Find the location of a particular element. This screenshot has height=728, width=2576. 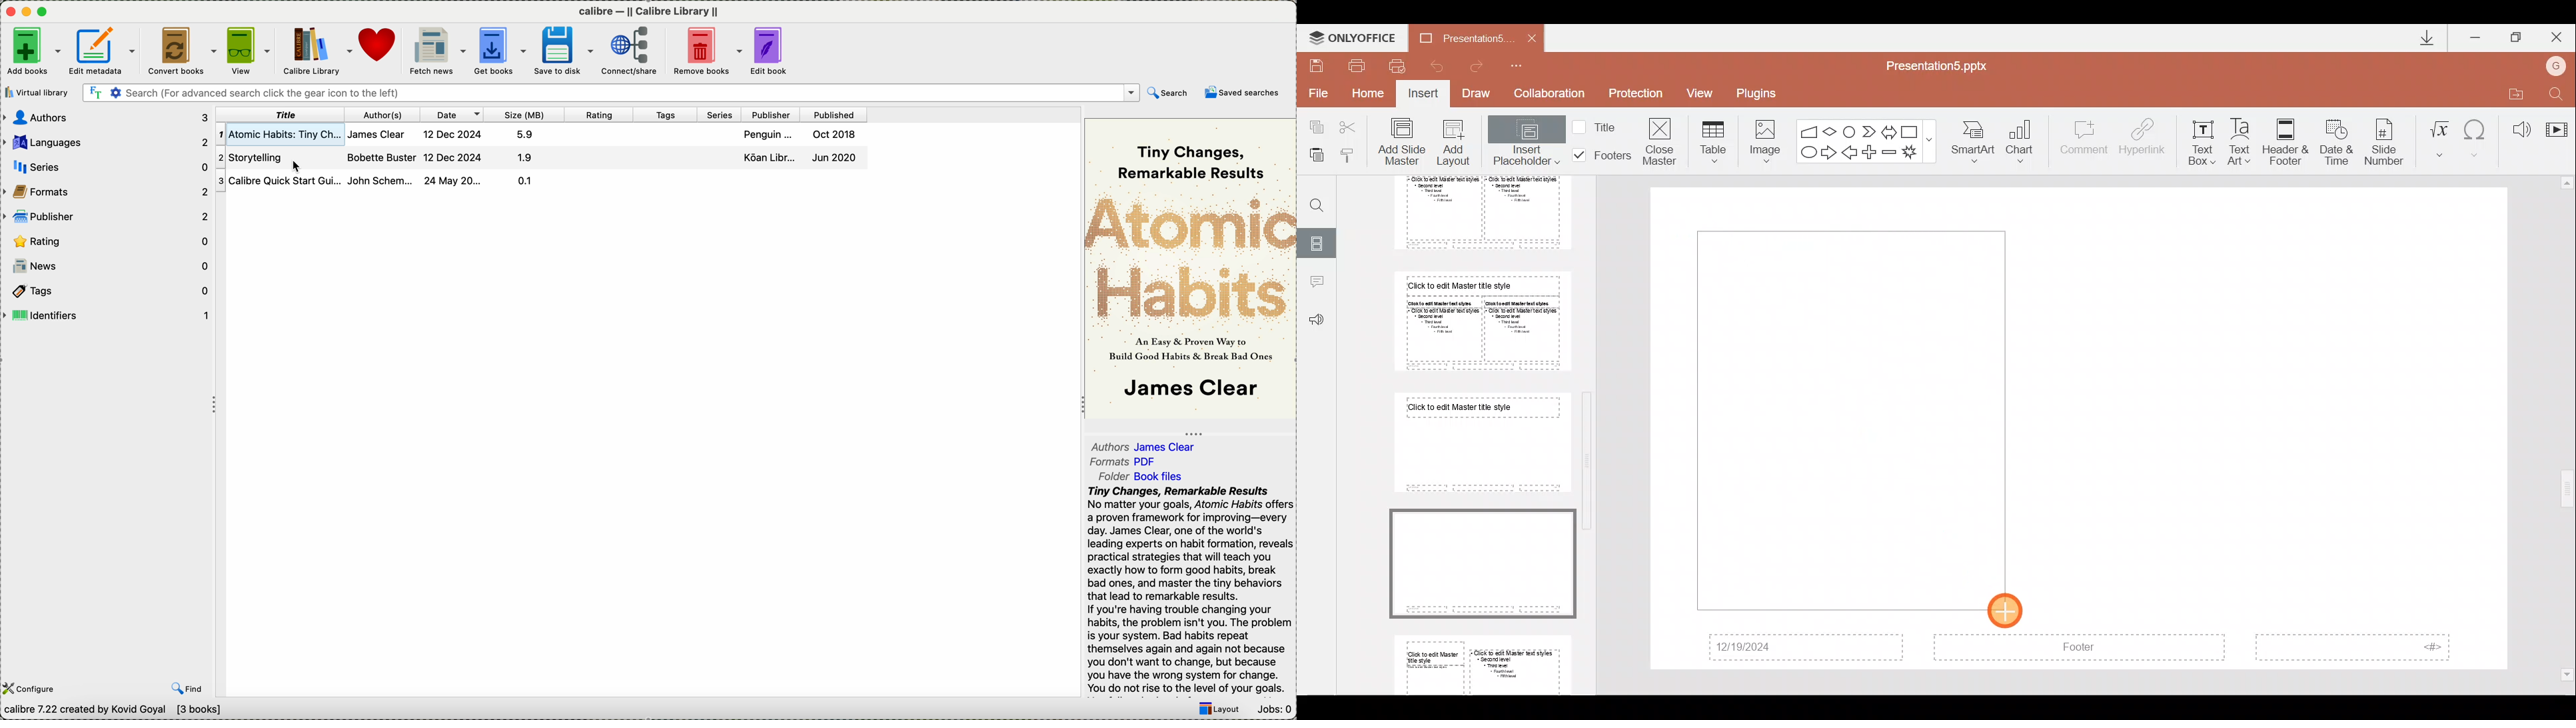

Equation is located at coordinates (2439, 137).